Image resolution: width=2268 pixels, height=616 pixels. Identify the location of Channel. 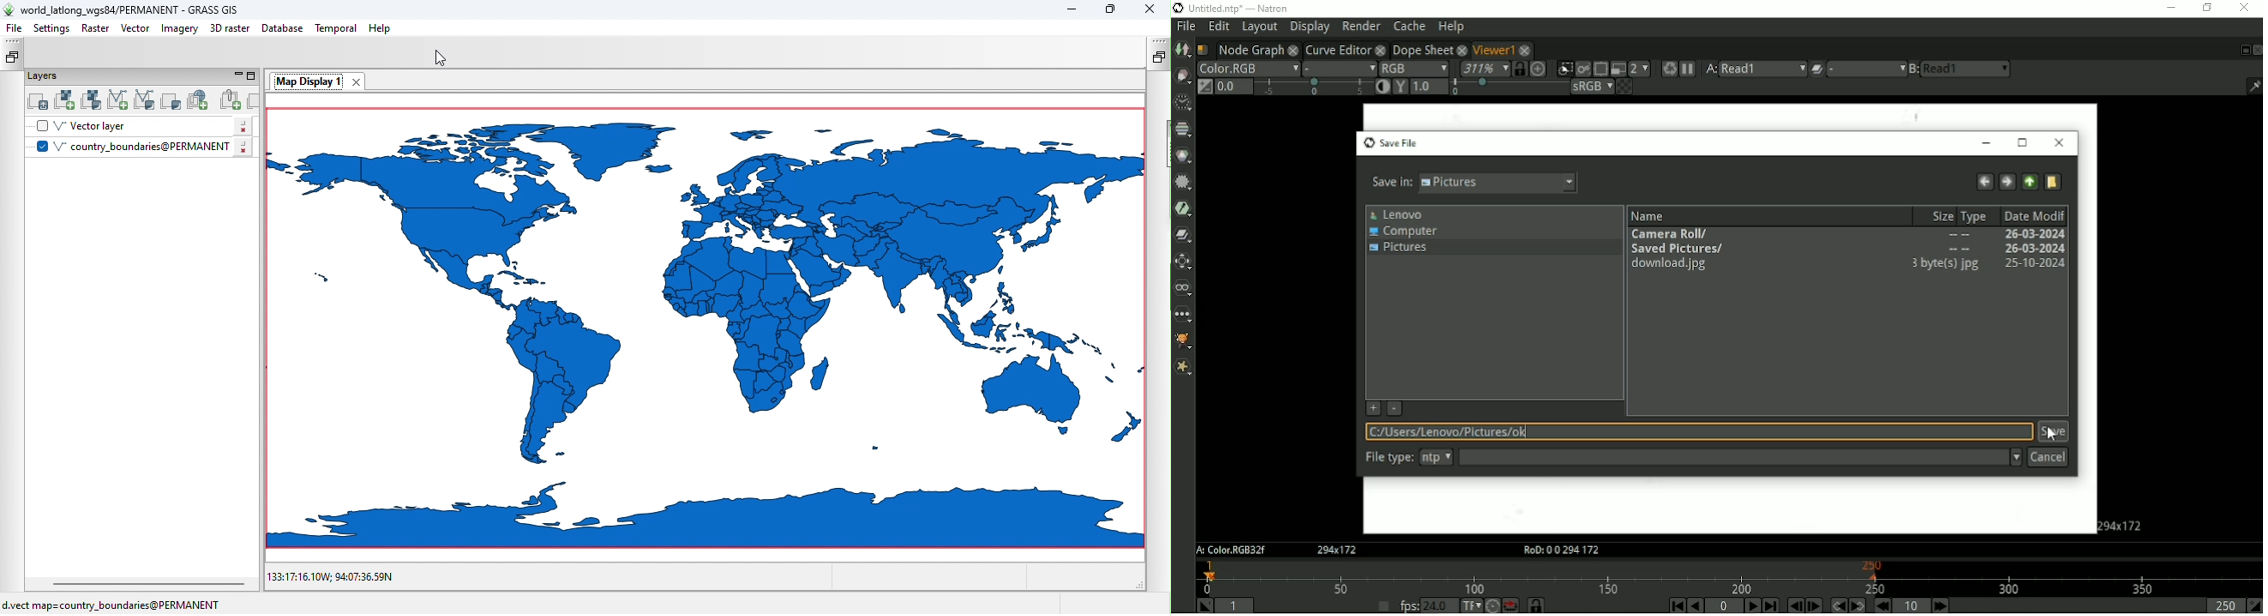
(1184, 130).